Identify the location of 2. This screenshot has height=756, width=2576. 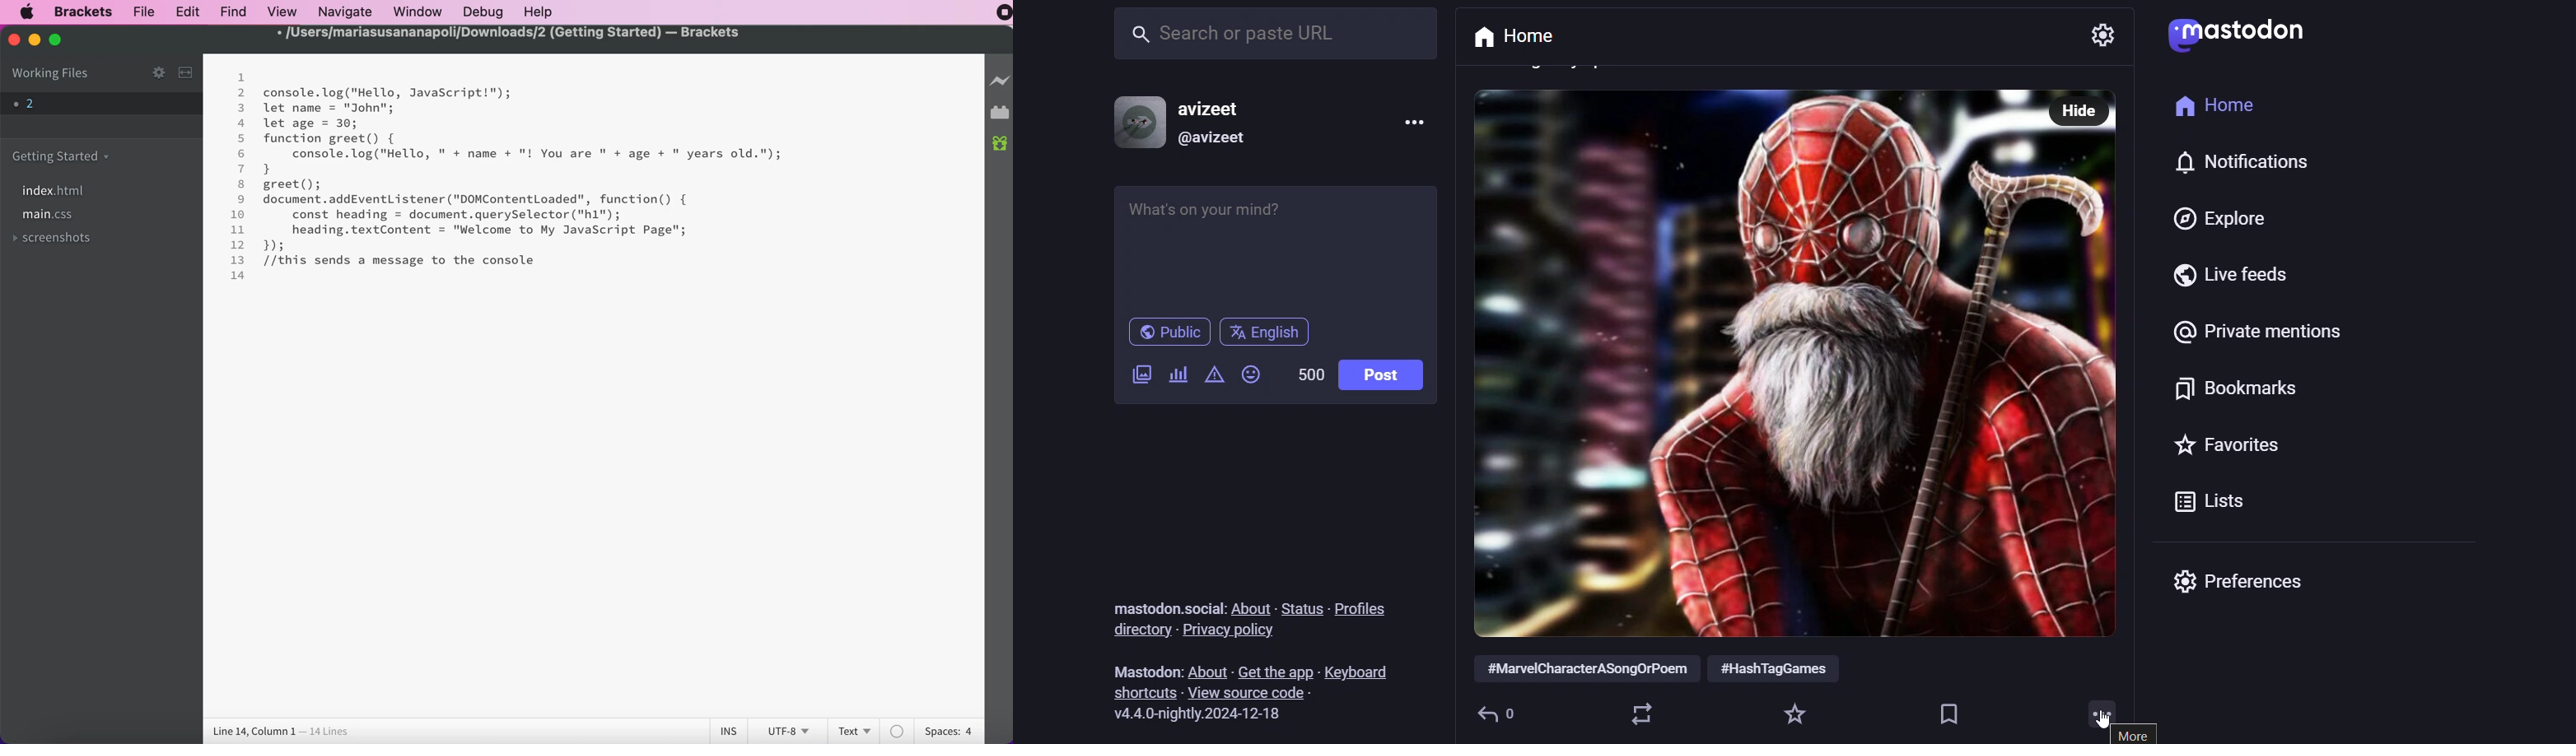
(242, 93).